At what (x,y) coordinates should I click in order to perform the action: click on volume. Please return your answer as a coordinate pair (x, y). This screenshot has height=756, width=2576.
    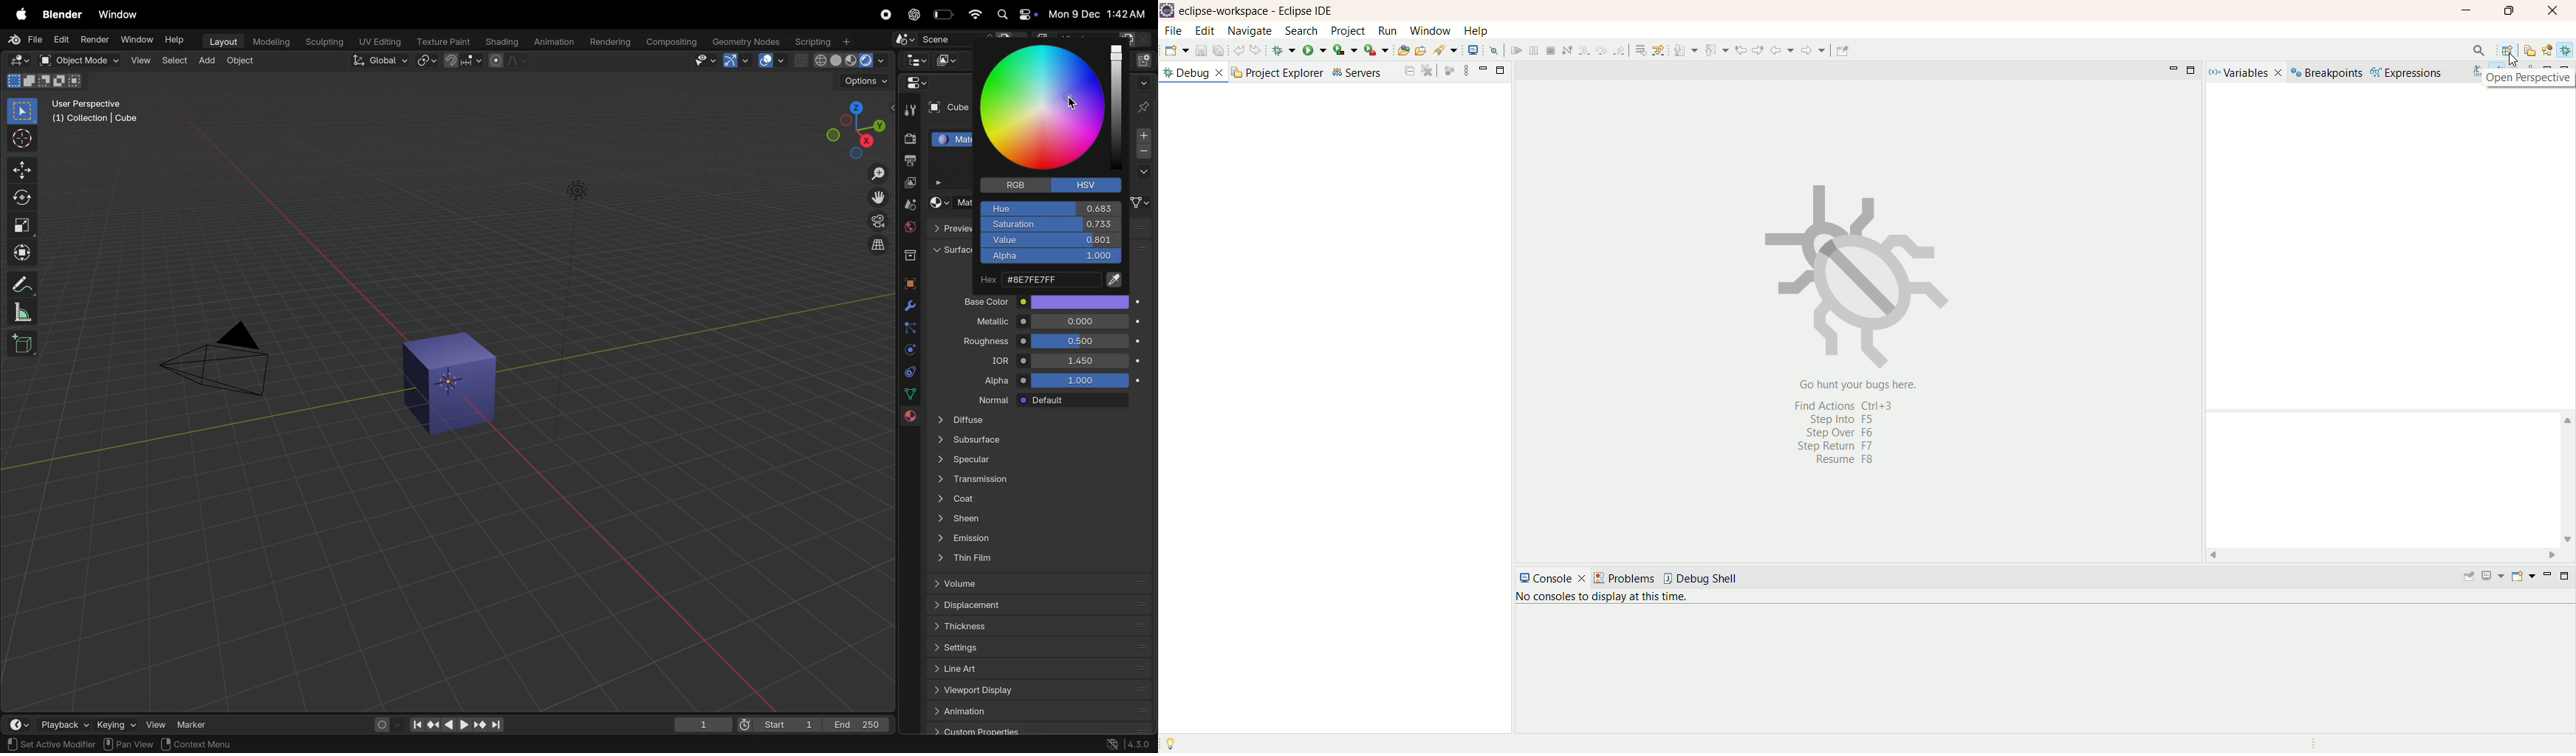
    Looking at the image, I should click on (1035, 584).